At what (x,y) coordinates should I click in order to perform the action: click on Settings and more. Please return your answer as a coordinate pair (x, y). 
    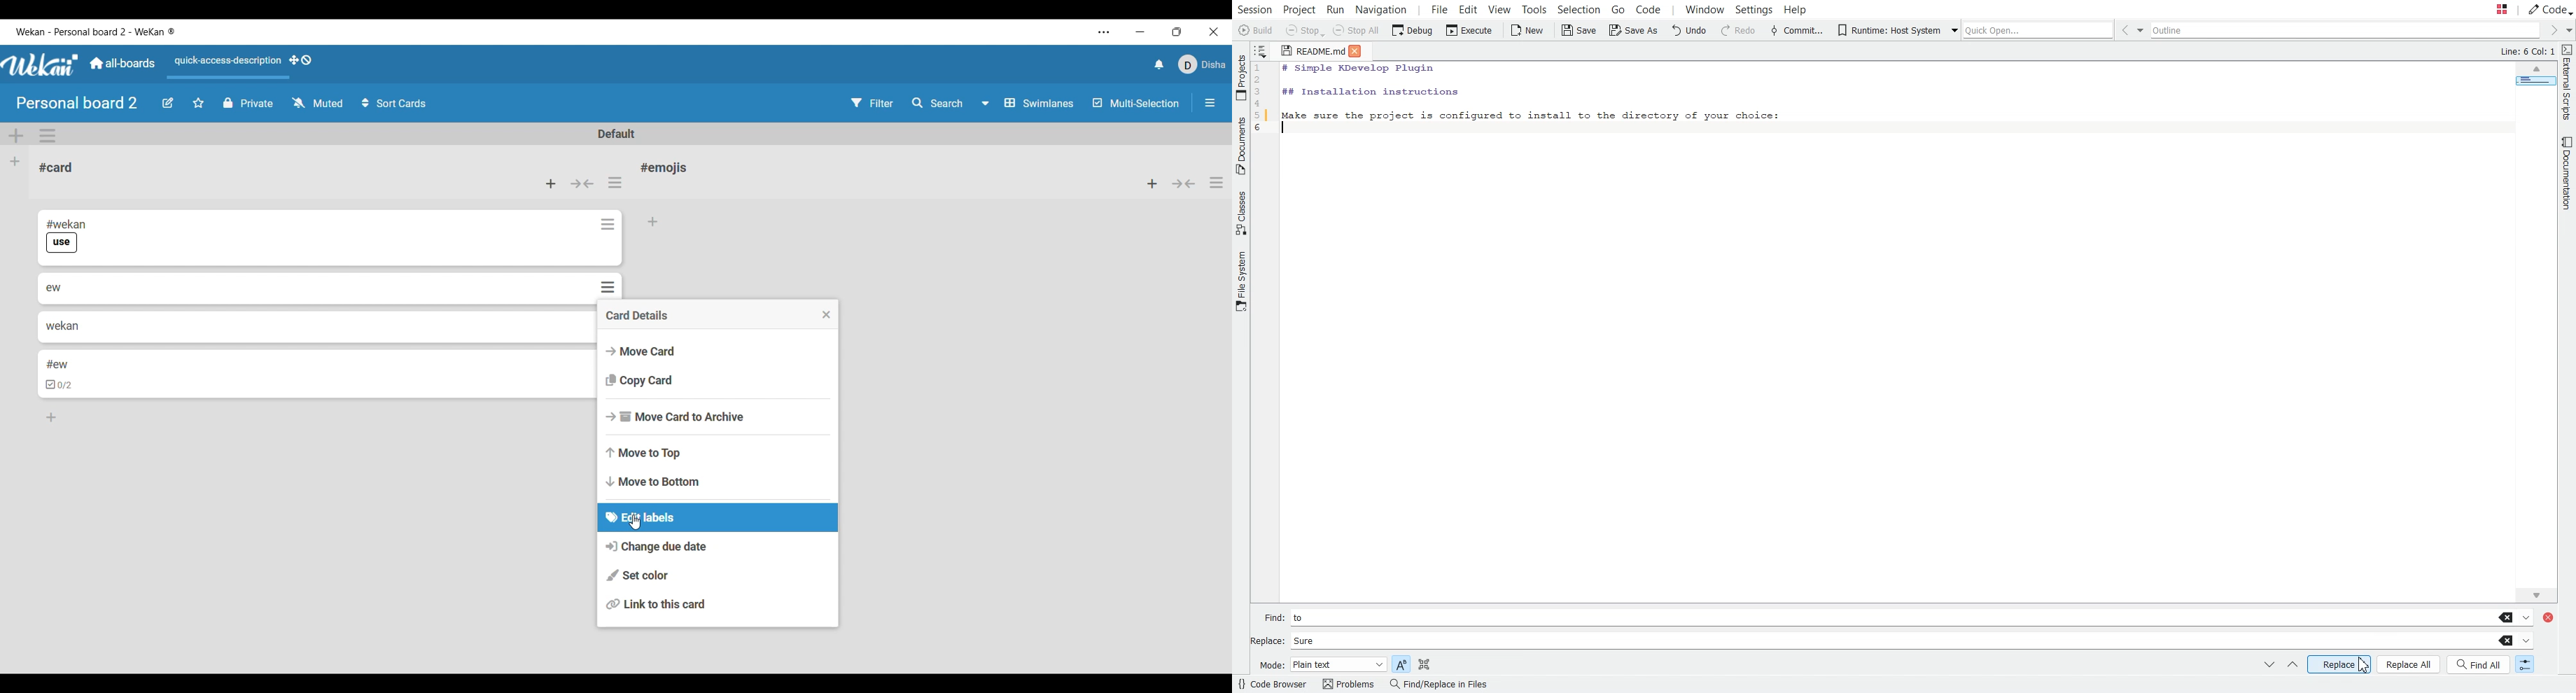
    Looking at the image, I should click on (1104, 32).